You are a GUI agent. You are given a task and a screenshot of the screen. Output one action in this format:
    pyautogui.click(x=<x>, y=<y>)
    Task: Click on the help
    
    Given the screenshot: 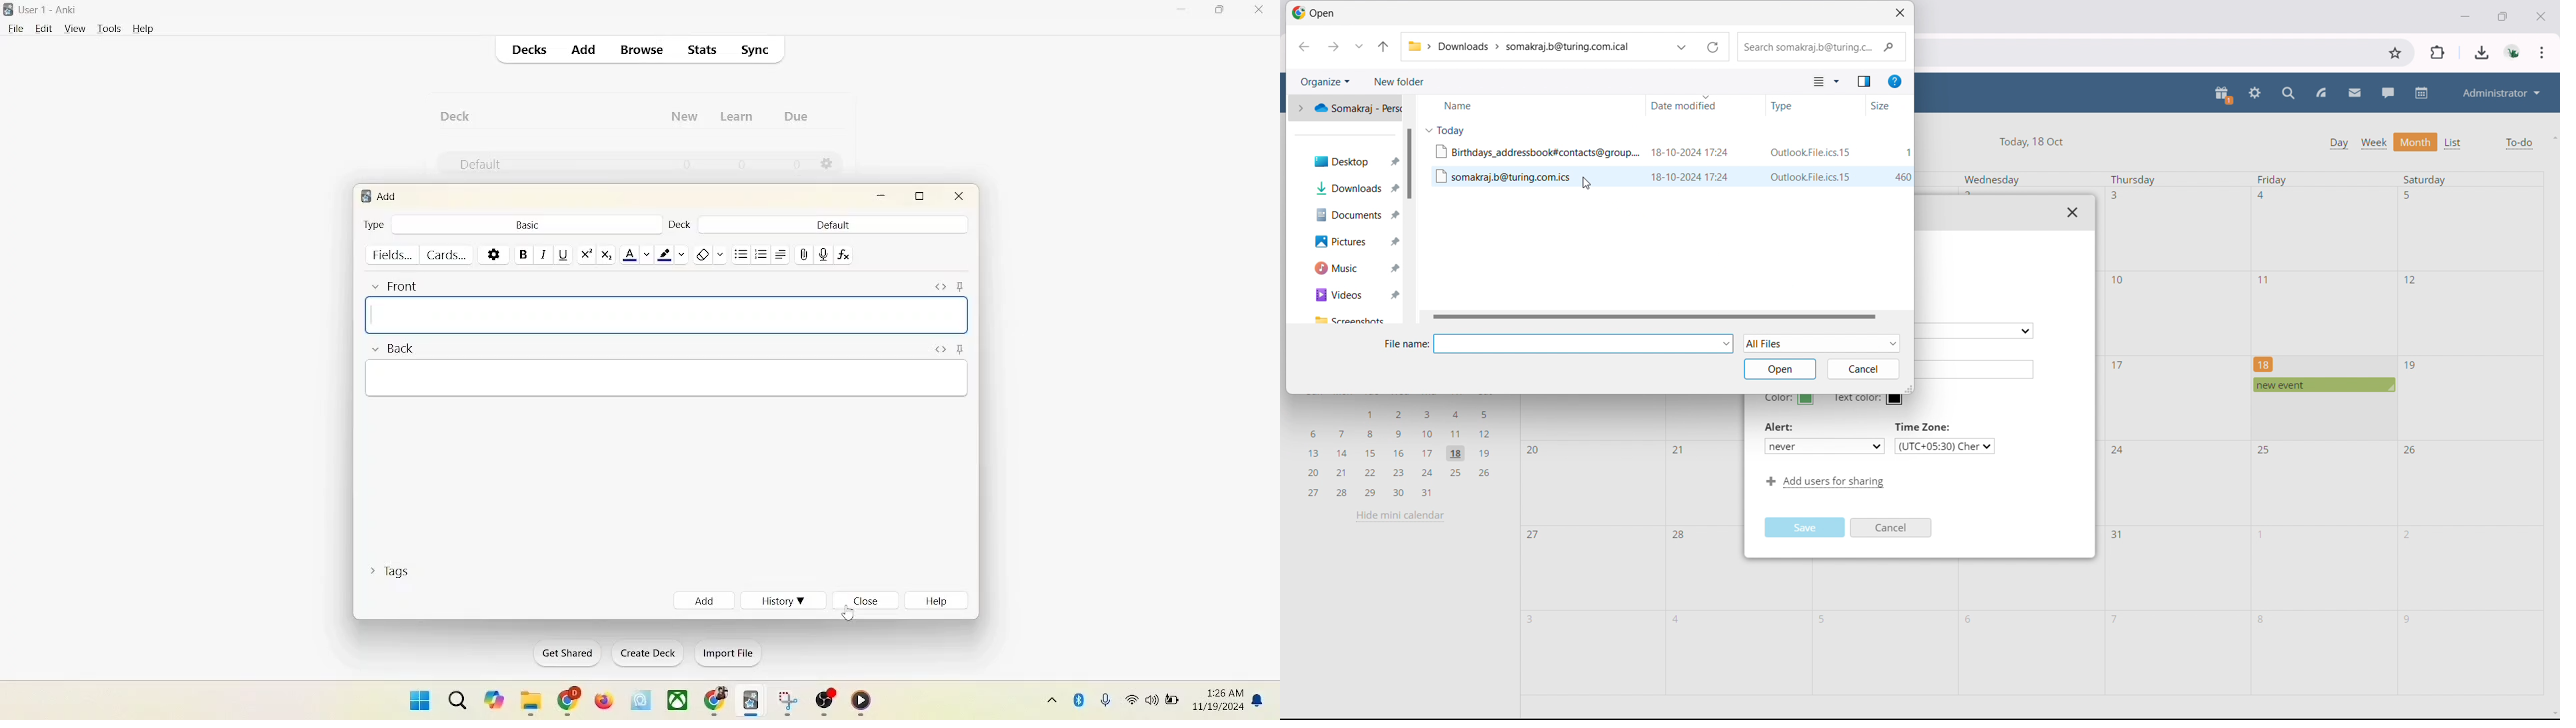 What is the action you would take?
    pyautogui.click(x=941, y=603)
    